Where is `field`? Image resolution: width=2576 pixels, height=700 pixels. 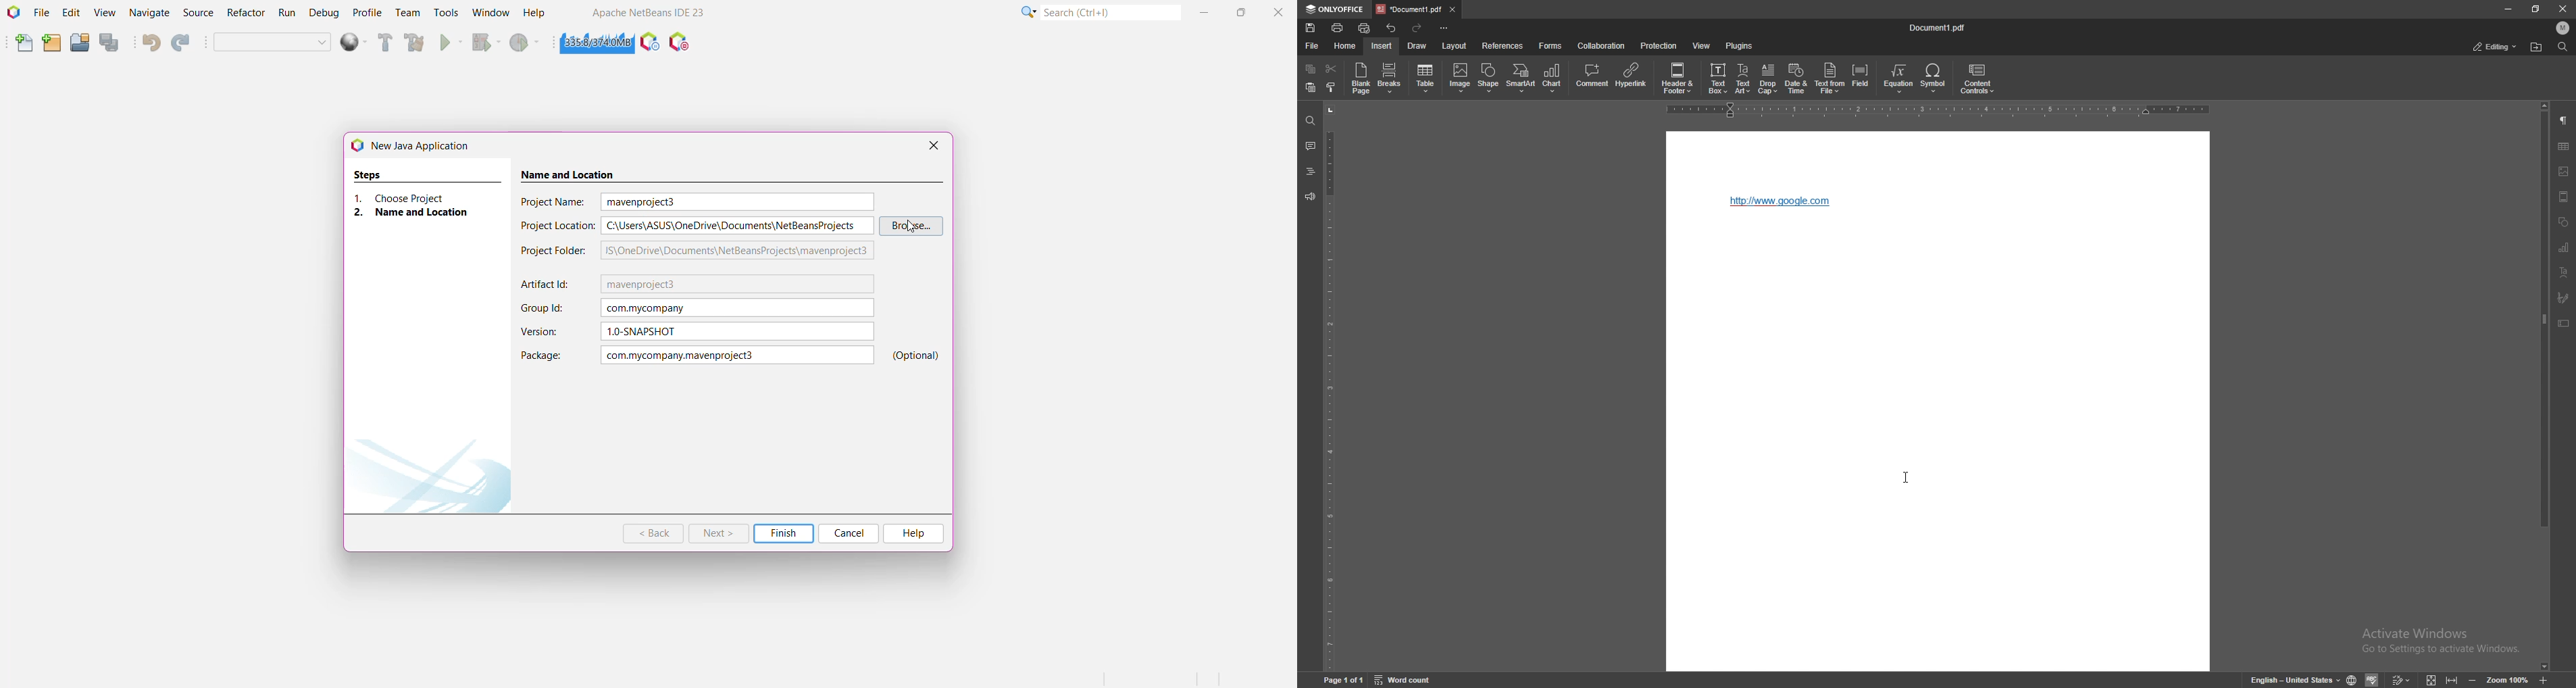
field is located at coordinates (1861, 78).